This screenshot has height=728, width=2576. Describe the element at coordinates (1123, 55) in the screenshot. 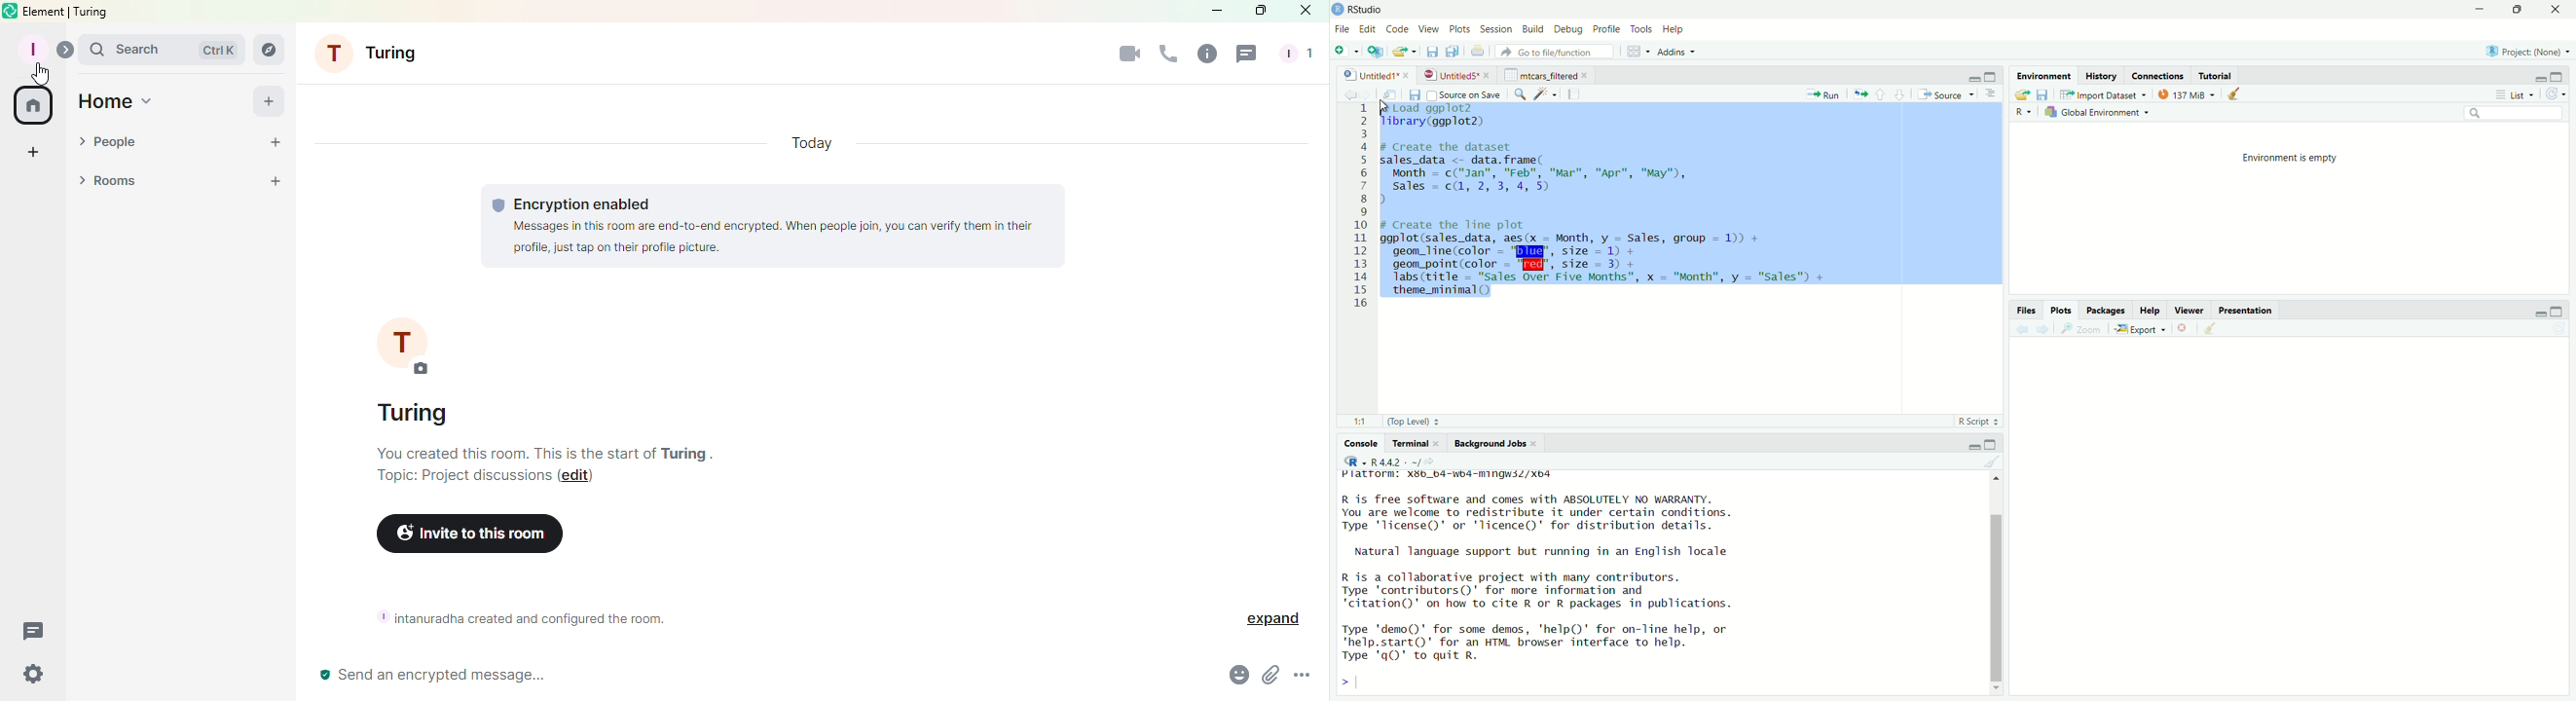

I see `Video call` at that location.